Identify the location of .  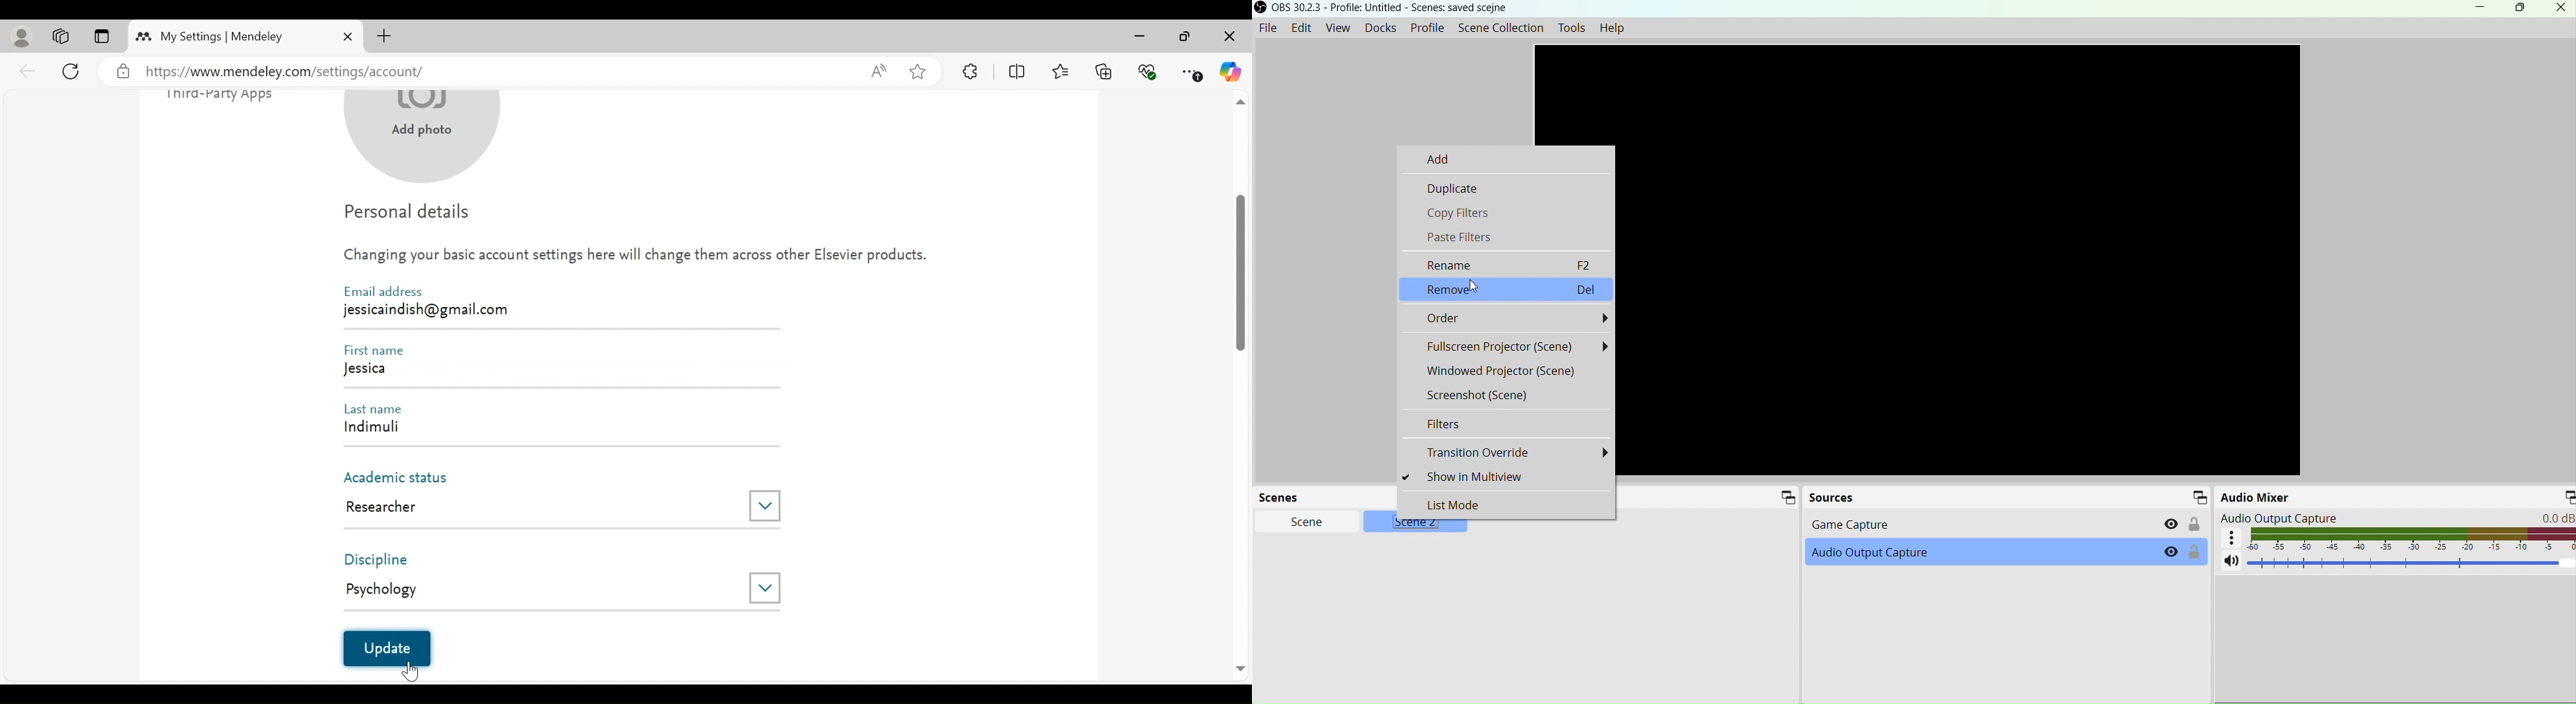
(2234, 539).